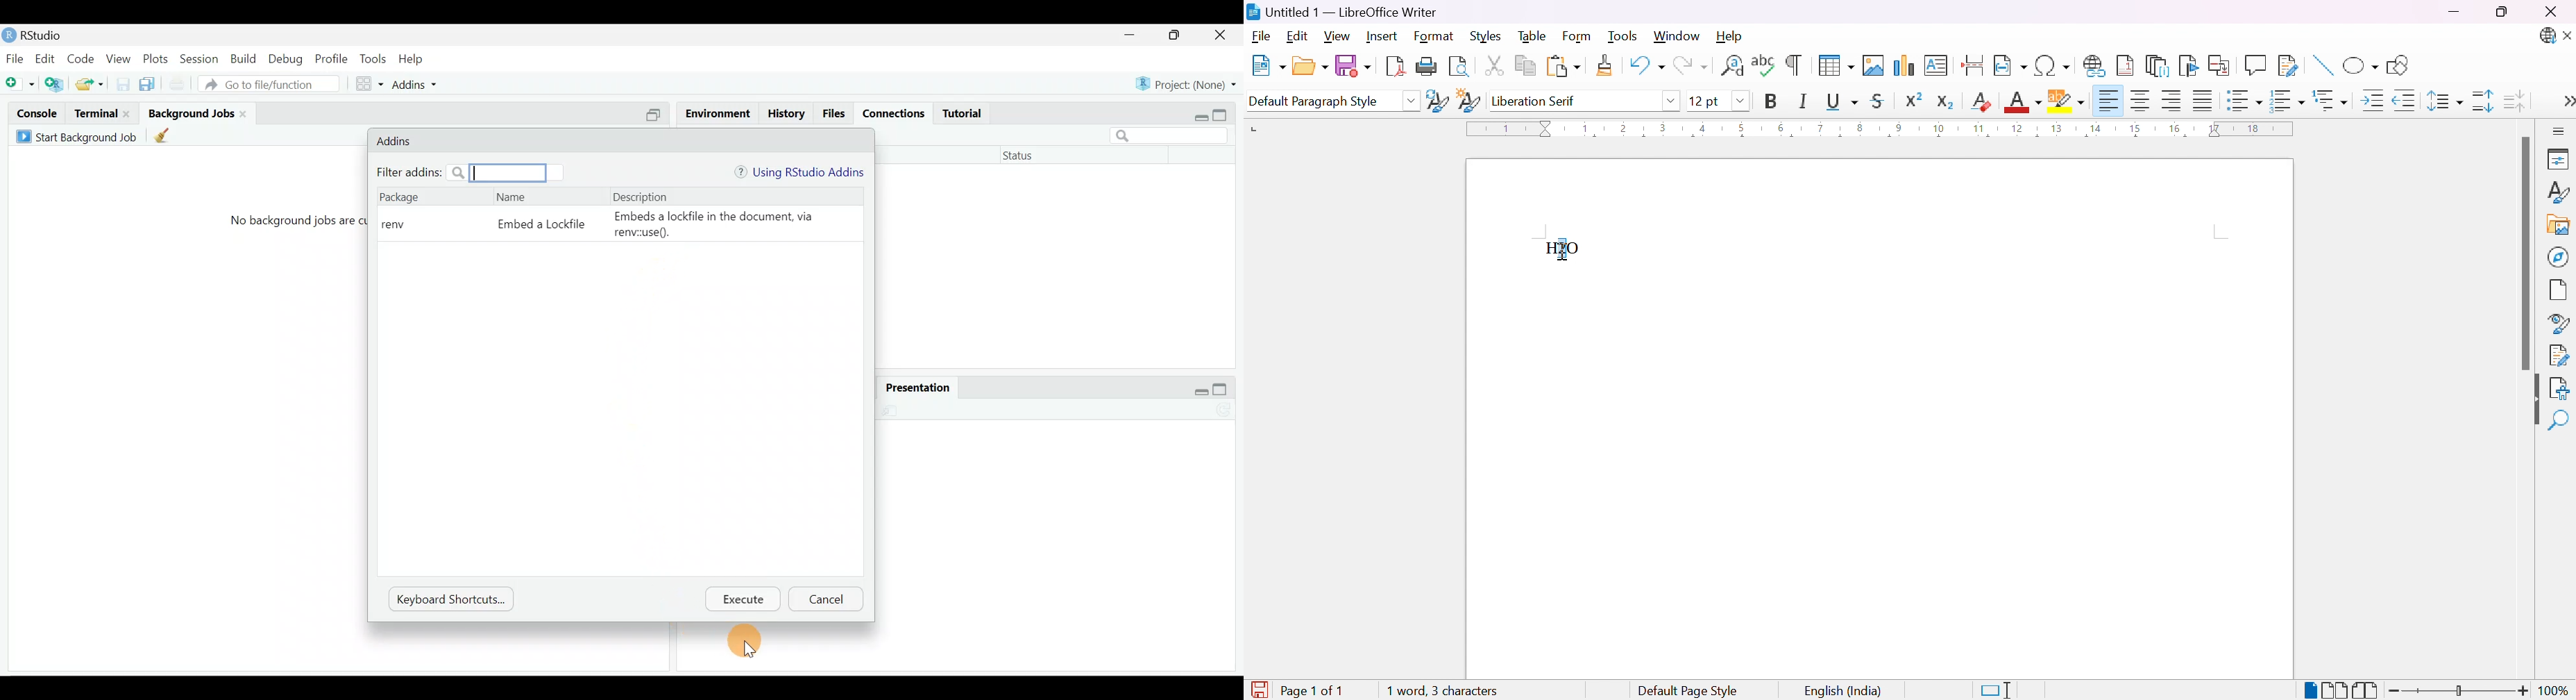  I want to click on Start Background Job, so click(79, 137).